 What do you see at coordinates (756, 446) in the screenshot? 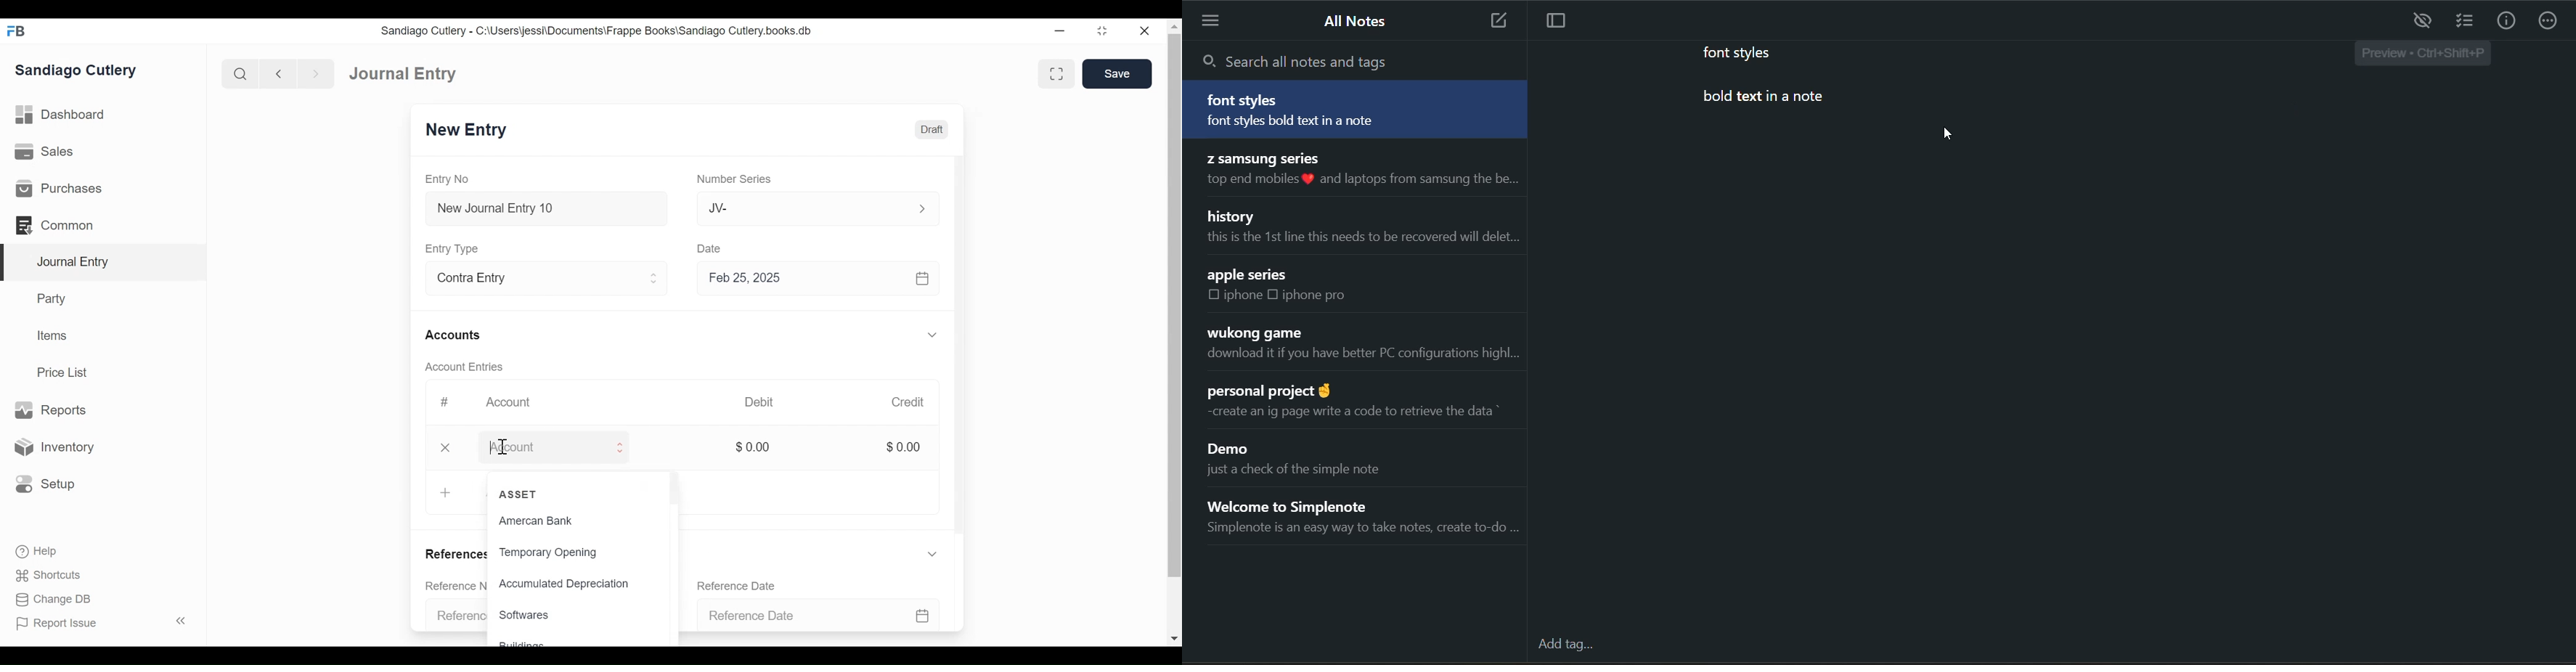
I see `$0.00` at bounding box center [756, 446].